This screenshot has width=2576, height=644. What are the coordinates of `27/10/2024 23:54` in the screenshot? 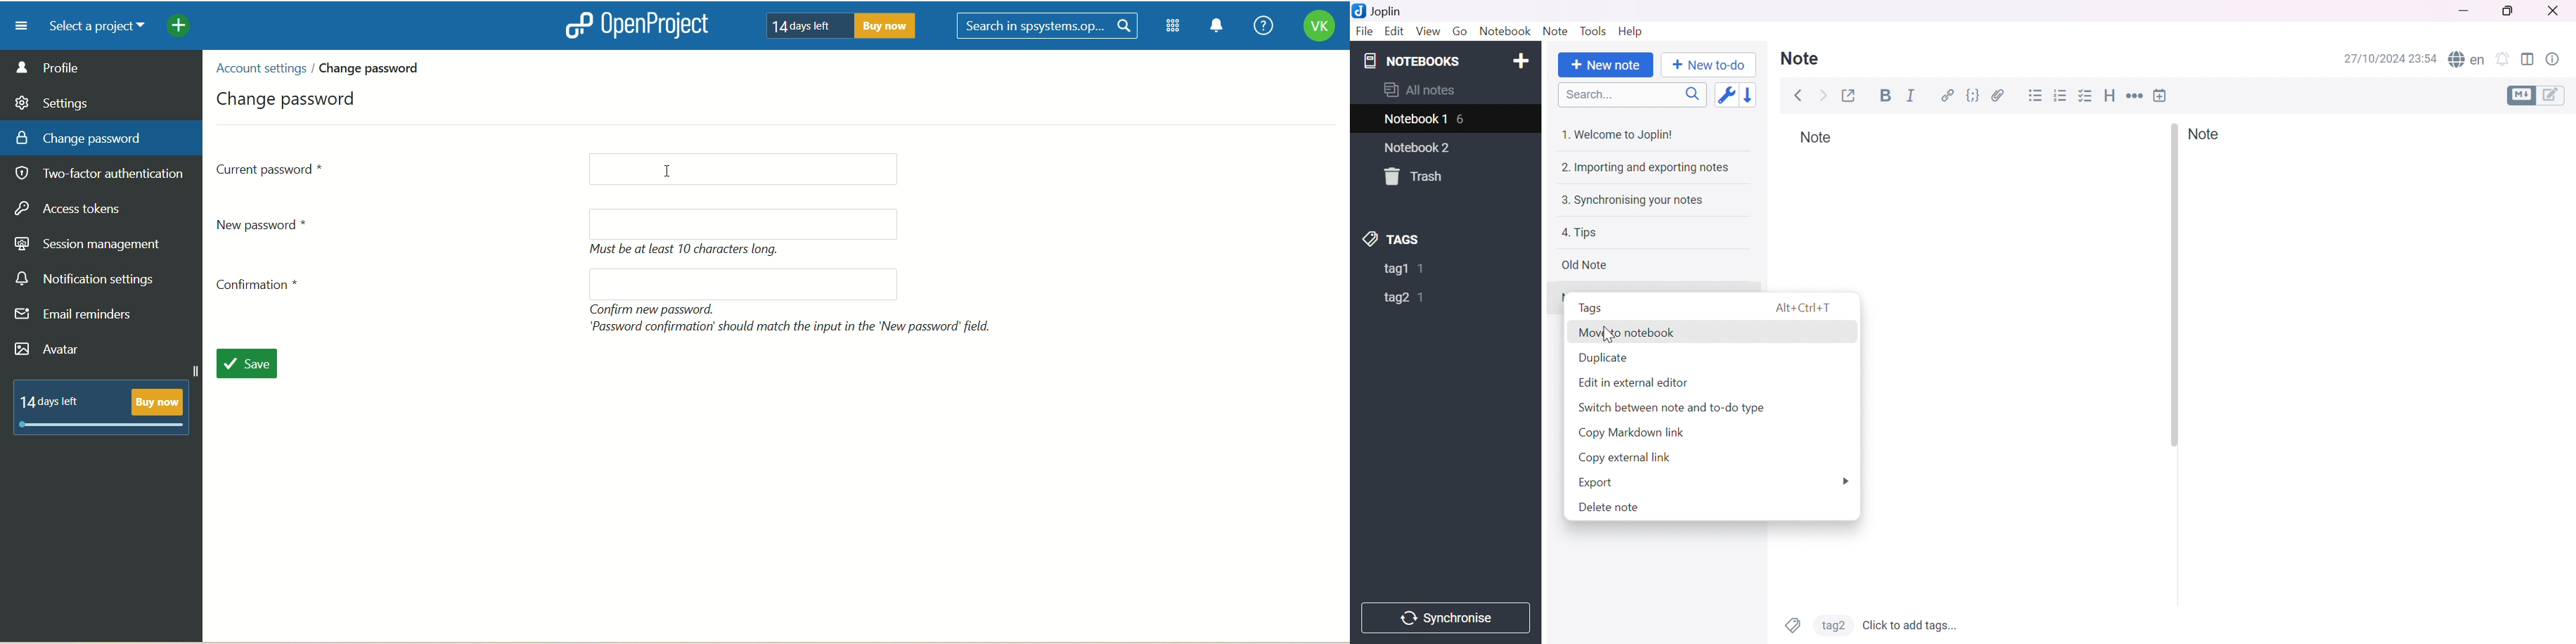 It's located at (2391, 59).